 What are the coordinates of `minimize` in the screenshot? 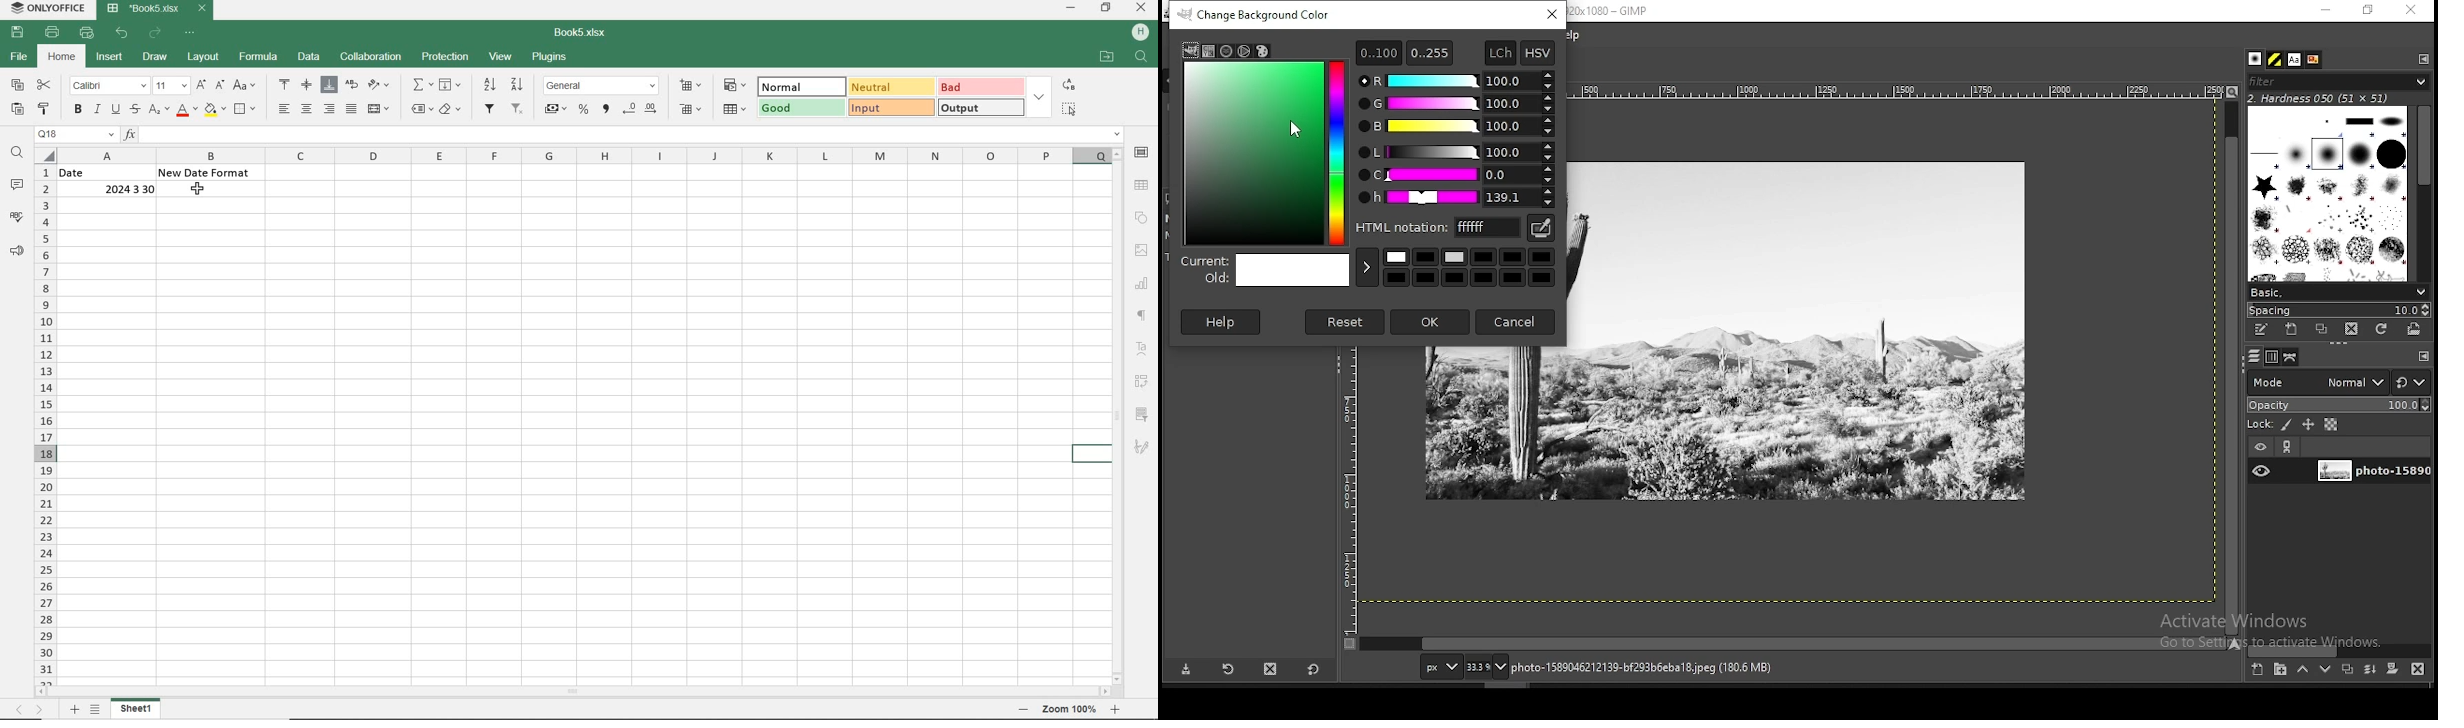 It's located at (2326, 11).